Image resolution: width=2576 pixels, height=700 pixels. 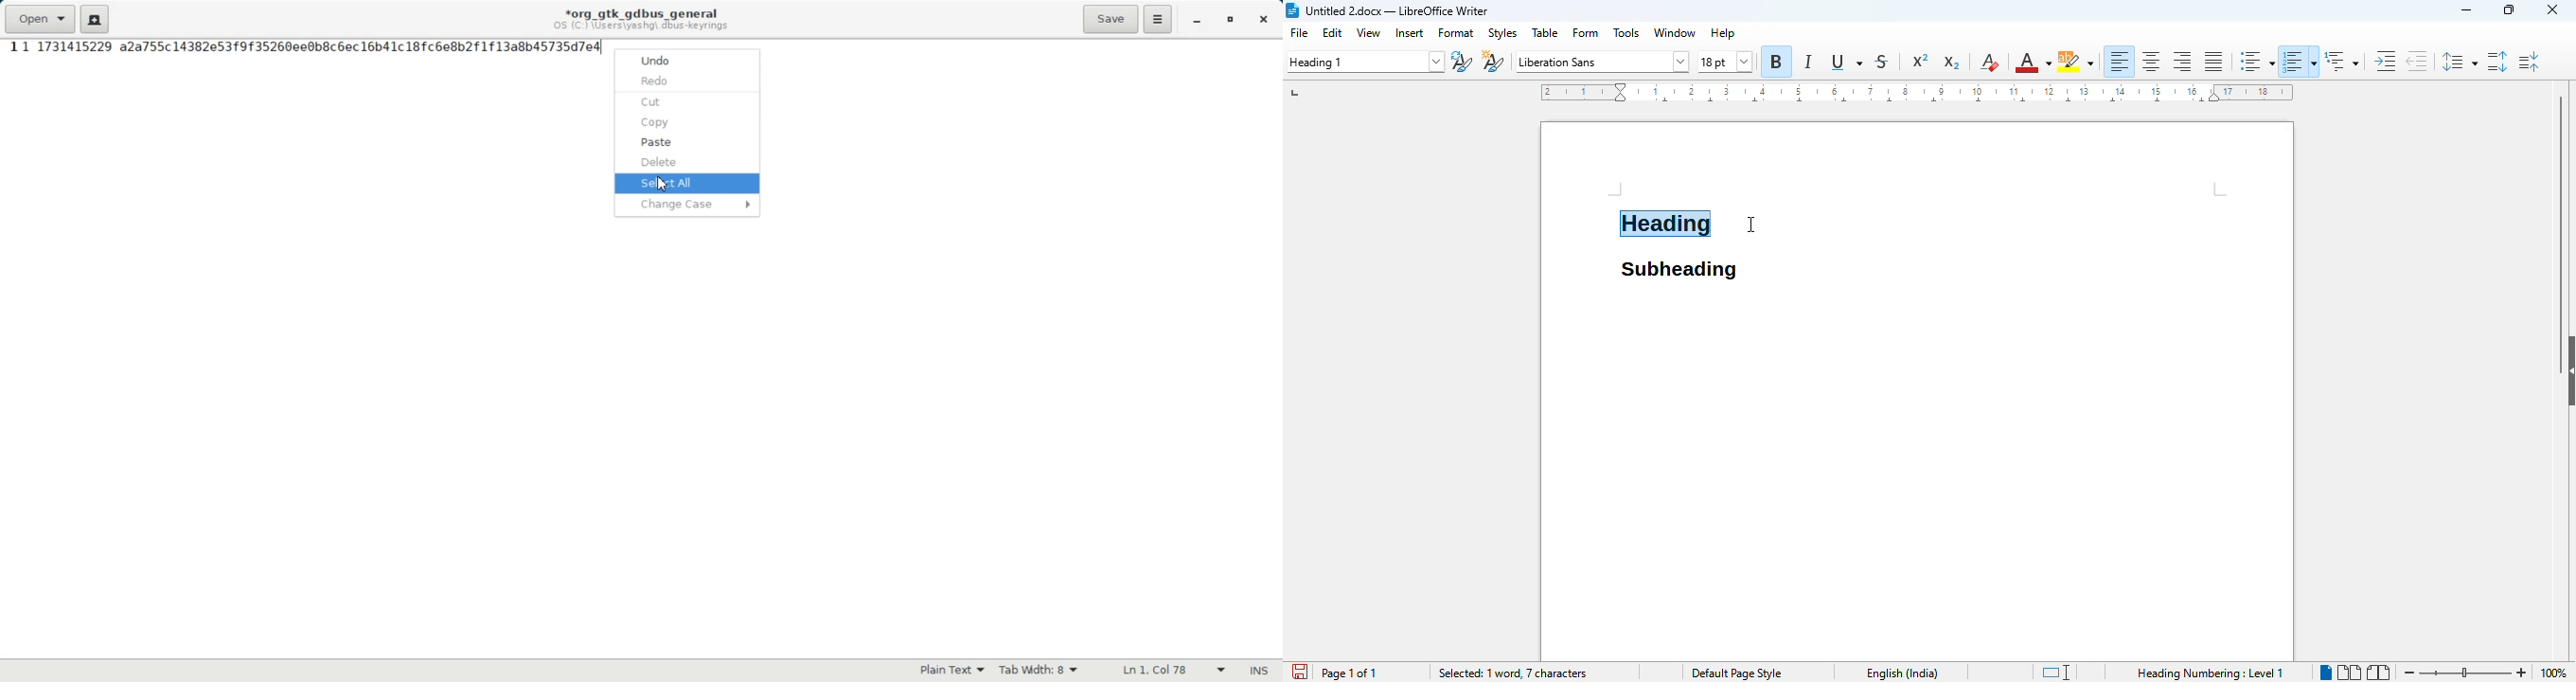 I want to click on Text information , so click(x=641, y=19).